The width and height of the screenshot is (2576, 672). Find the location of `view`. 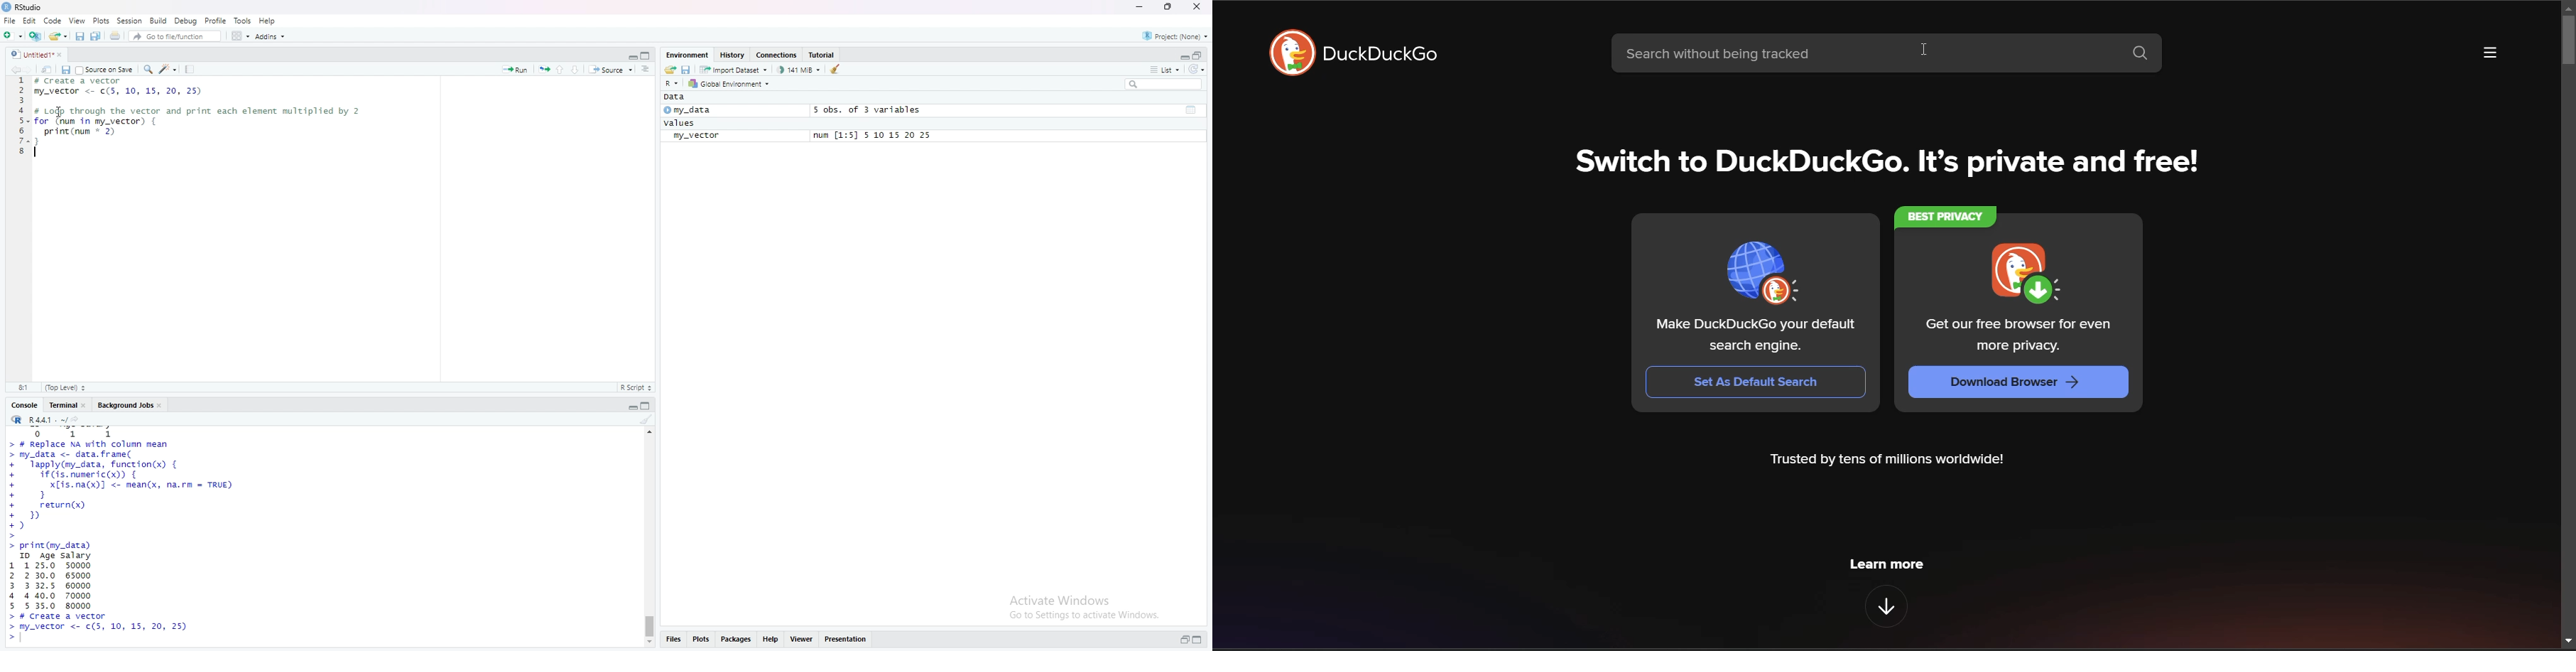

view is located at coordinates (78, 21).